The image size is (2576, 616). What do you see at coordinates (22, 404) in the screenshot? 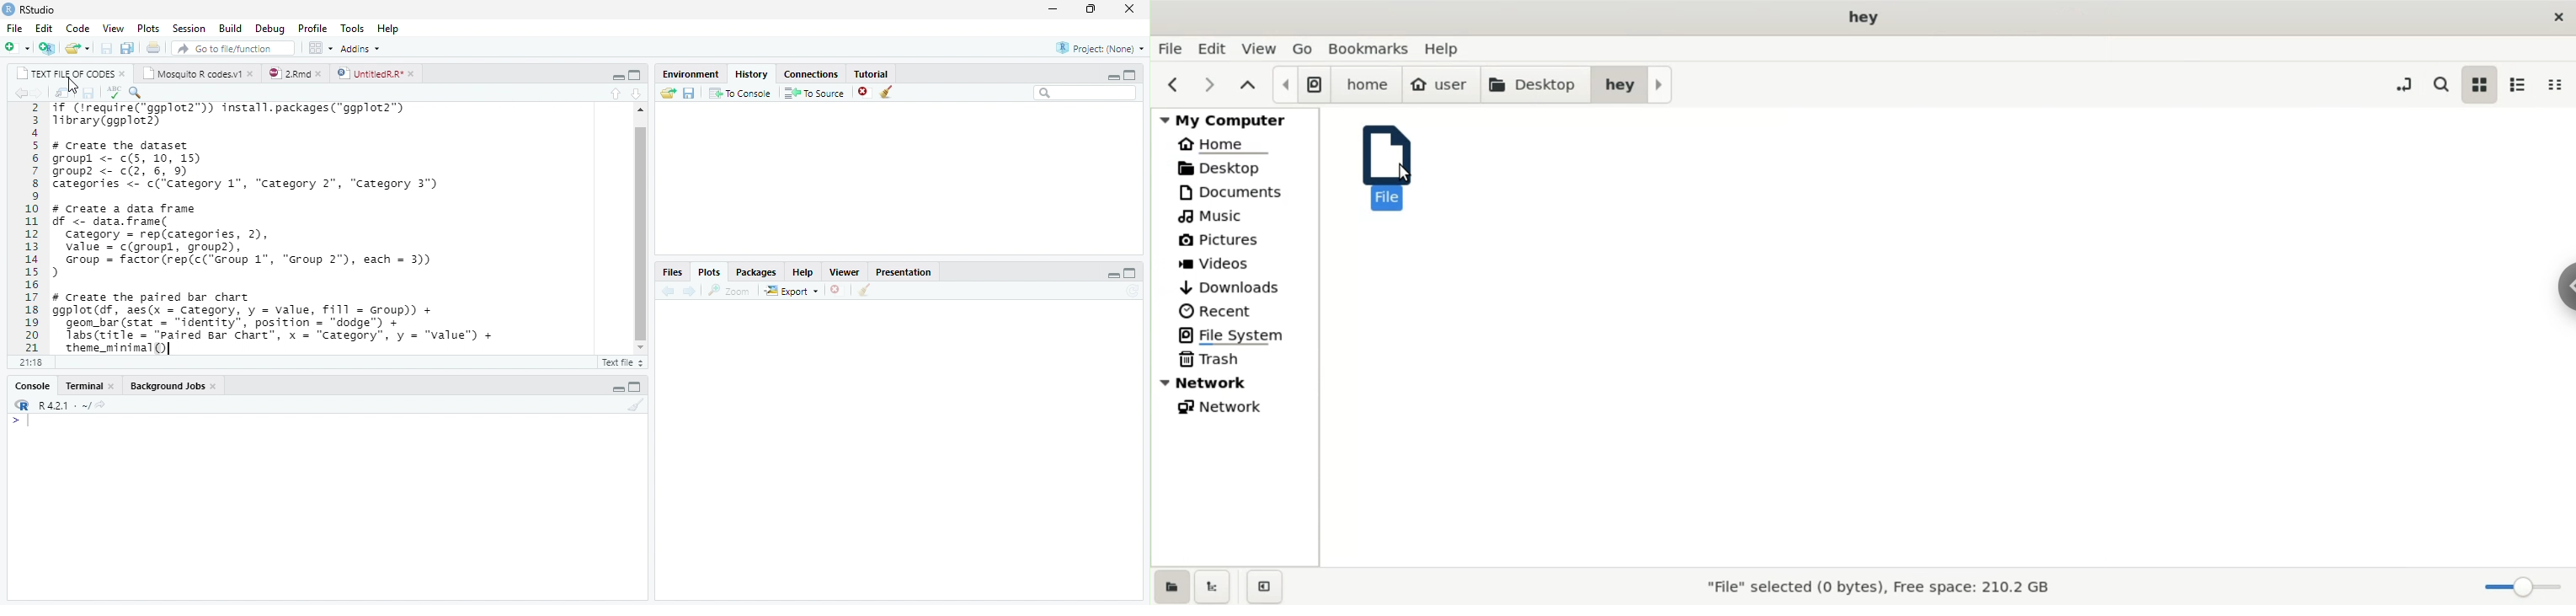
I see `logo` at bounding box center [22, 404].